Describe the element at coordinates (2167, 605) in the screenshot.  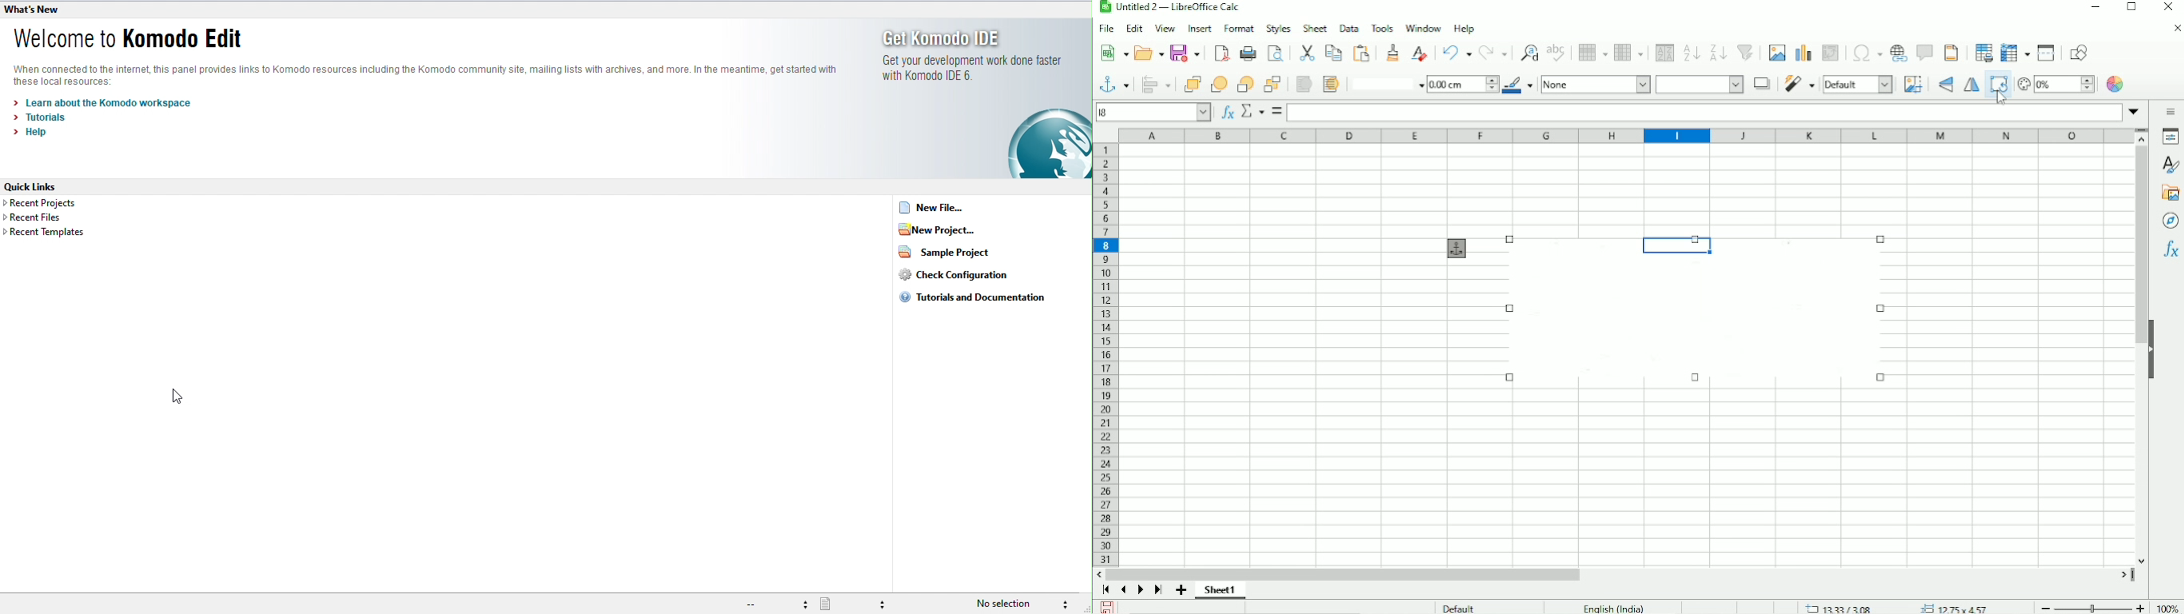
I see `100%` at that location.